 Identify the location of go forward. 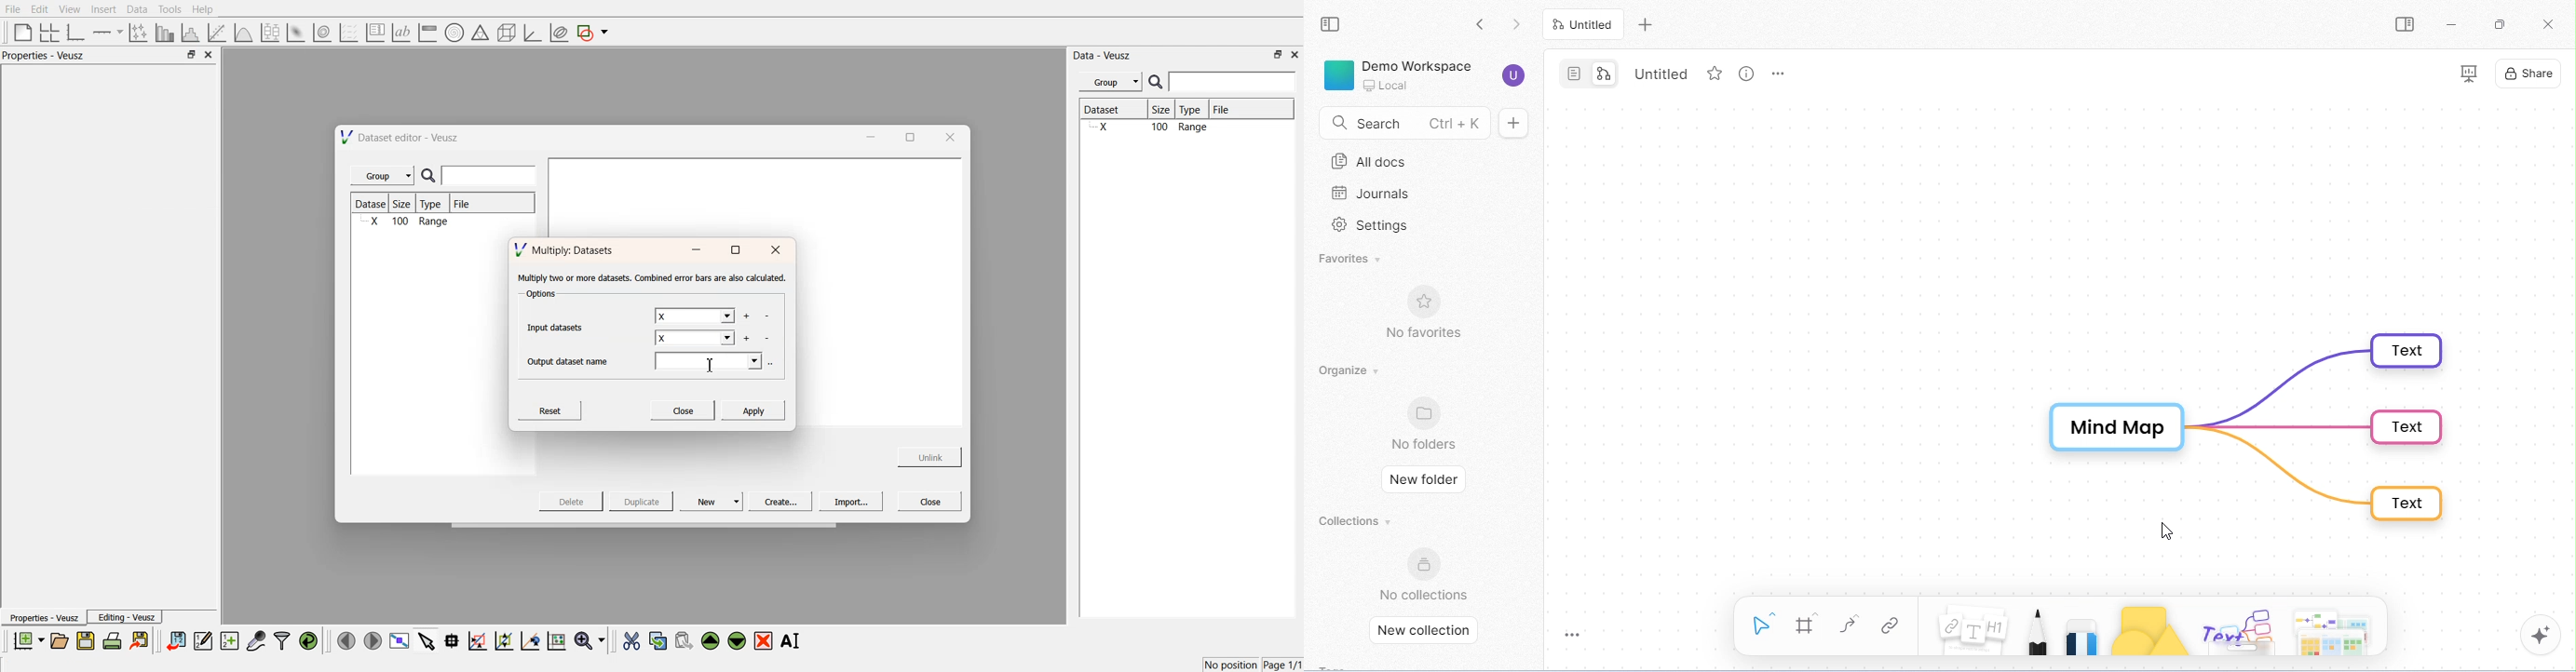
(1518, 22).